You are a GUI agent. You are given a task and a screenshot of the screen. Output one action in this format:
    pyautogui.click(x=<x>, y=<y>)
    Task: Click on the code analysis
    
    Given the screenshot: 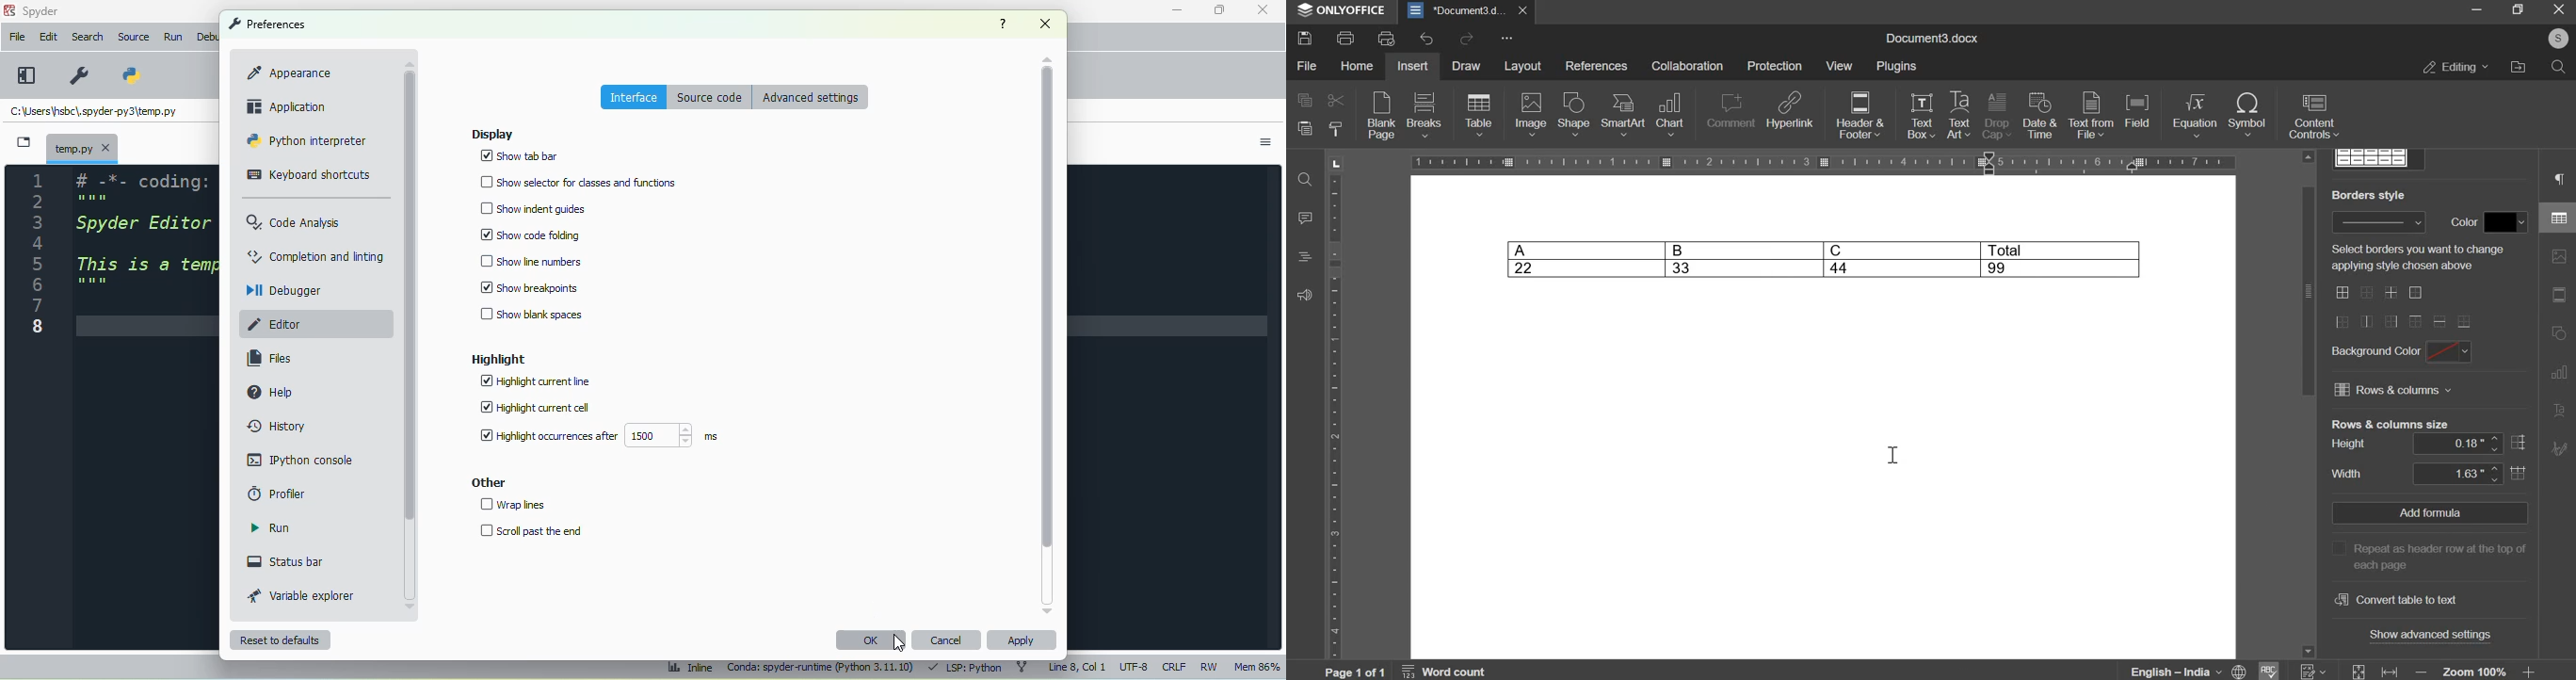 What is the action you would take?
    pyautogui.click(x=295, y=222)
    